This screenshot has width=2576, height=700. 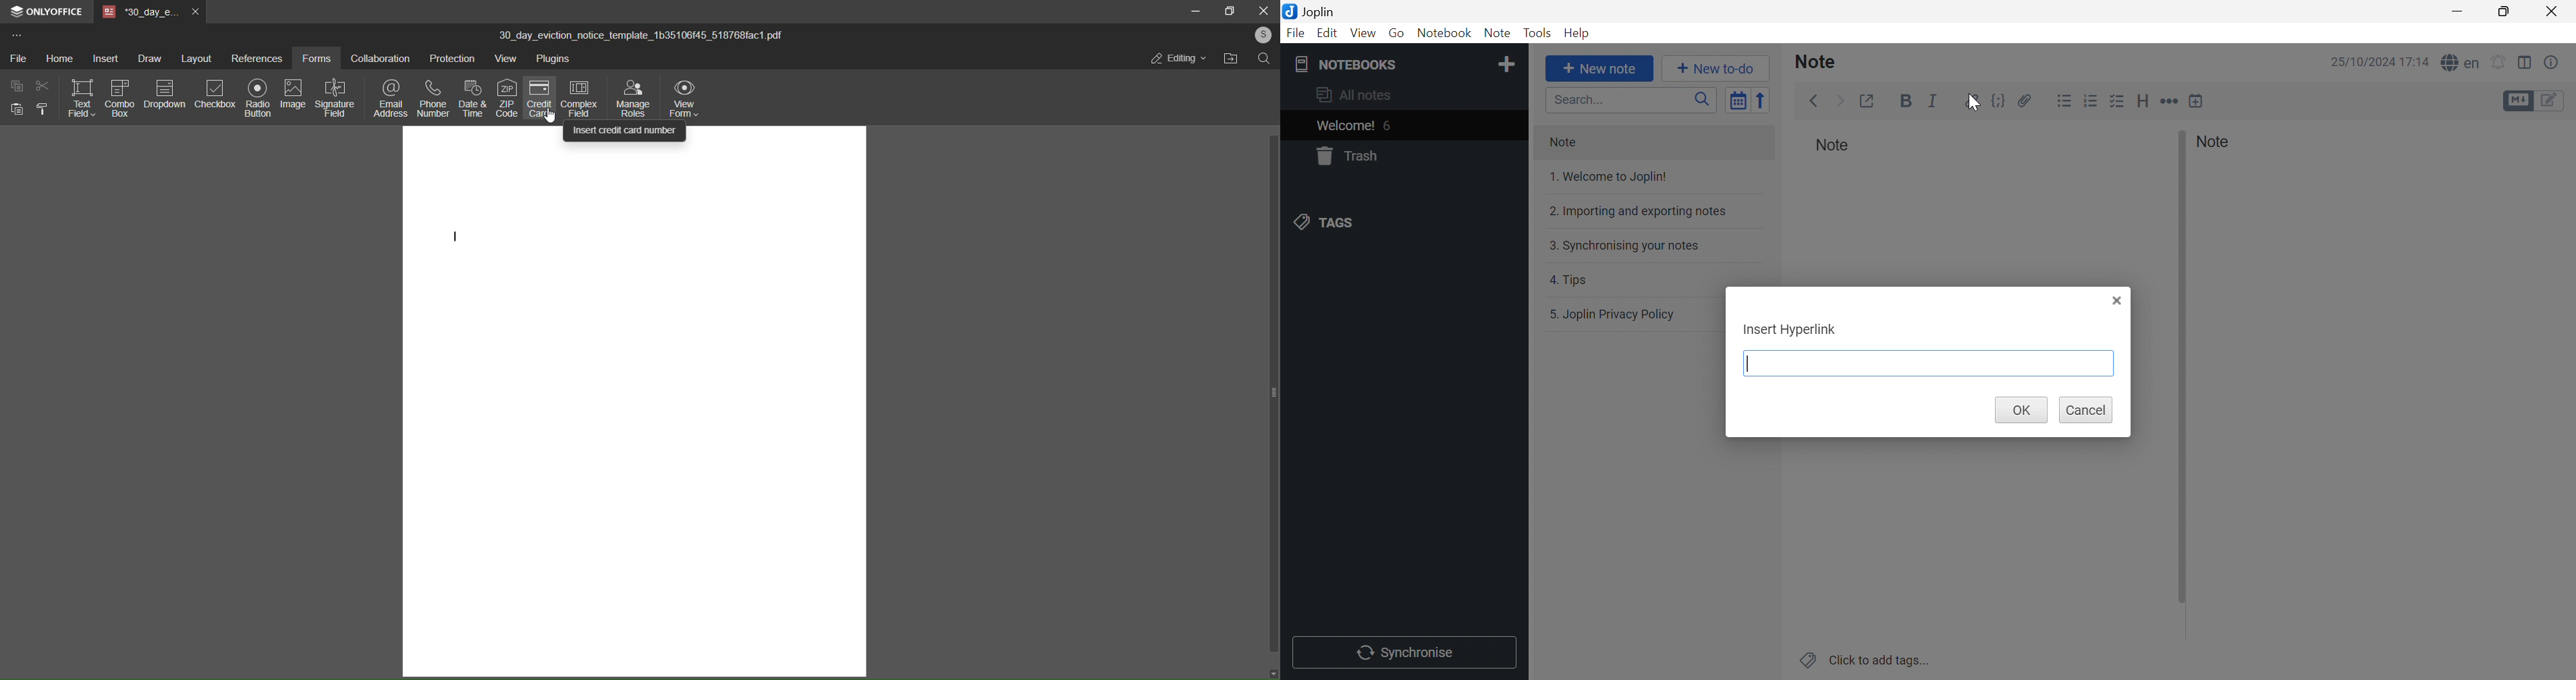 I want to click on credit card, so click(x=541, y=100).